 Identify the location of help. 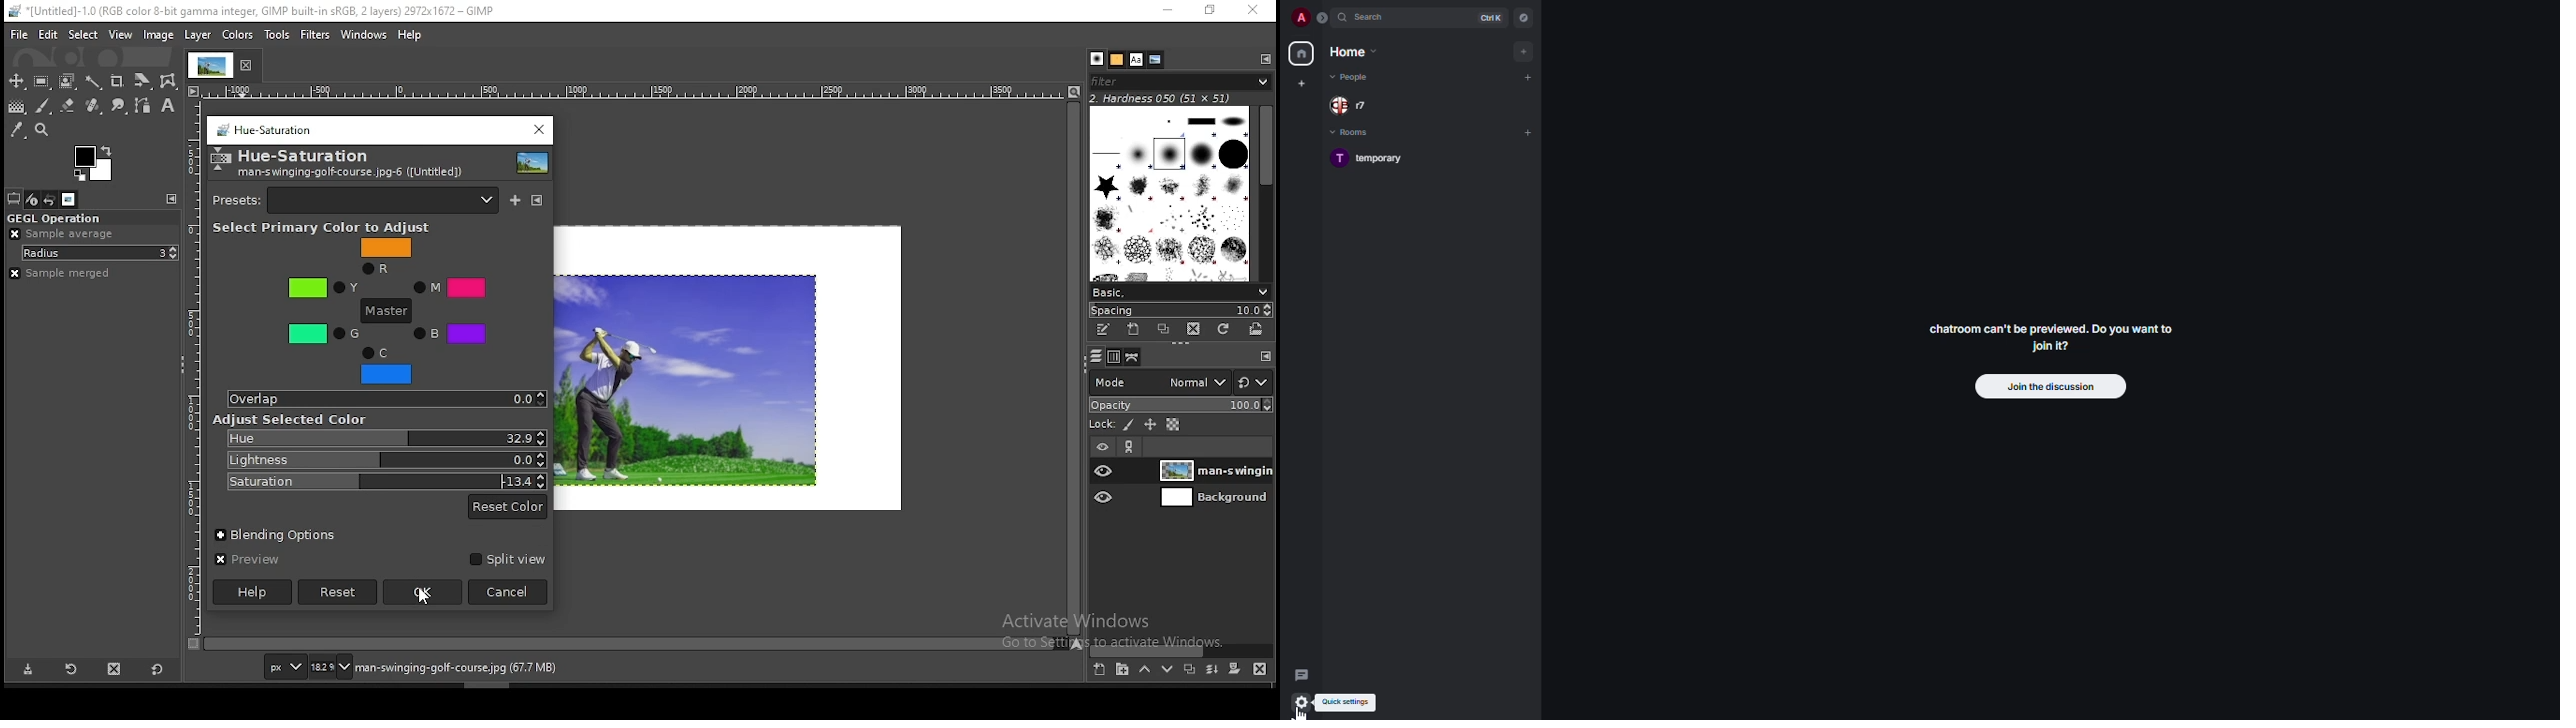
(411, 33).